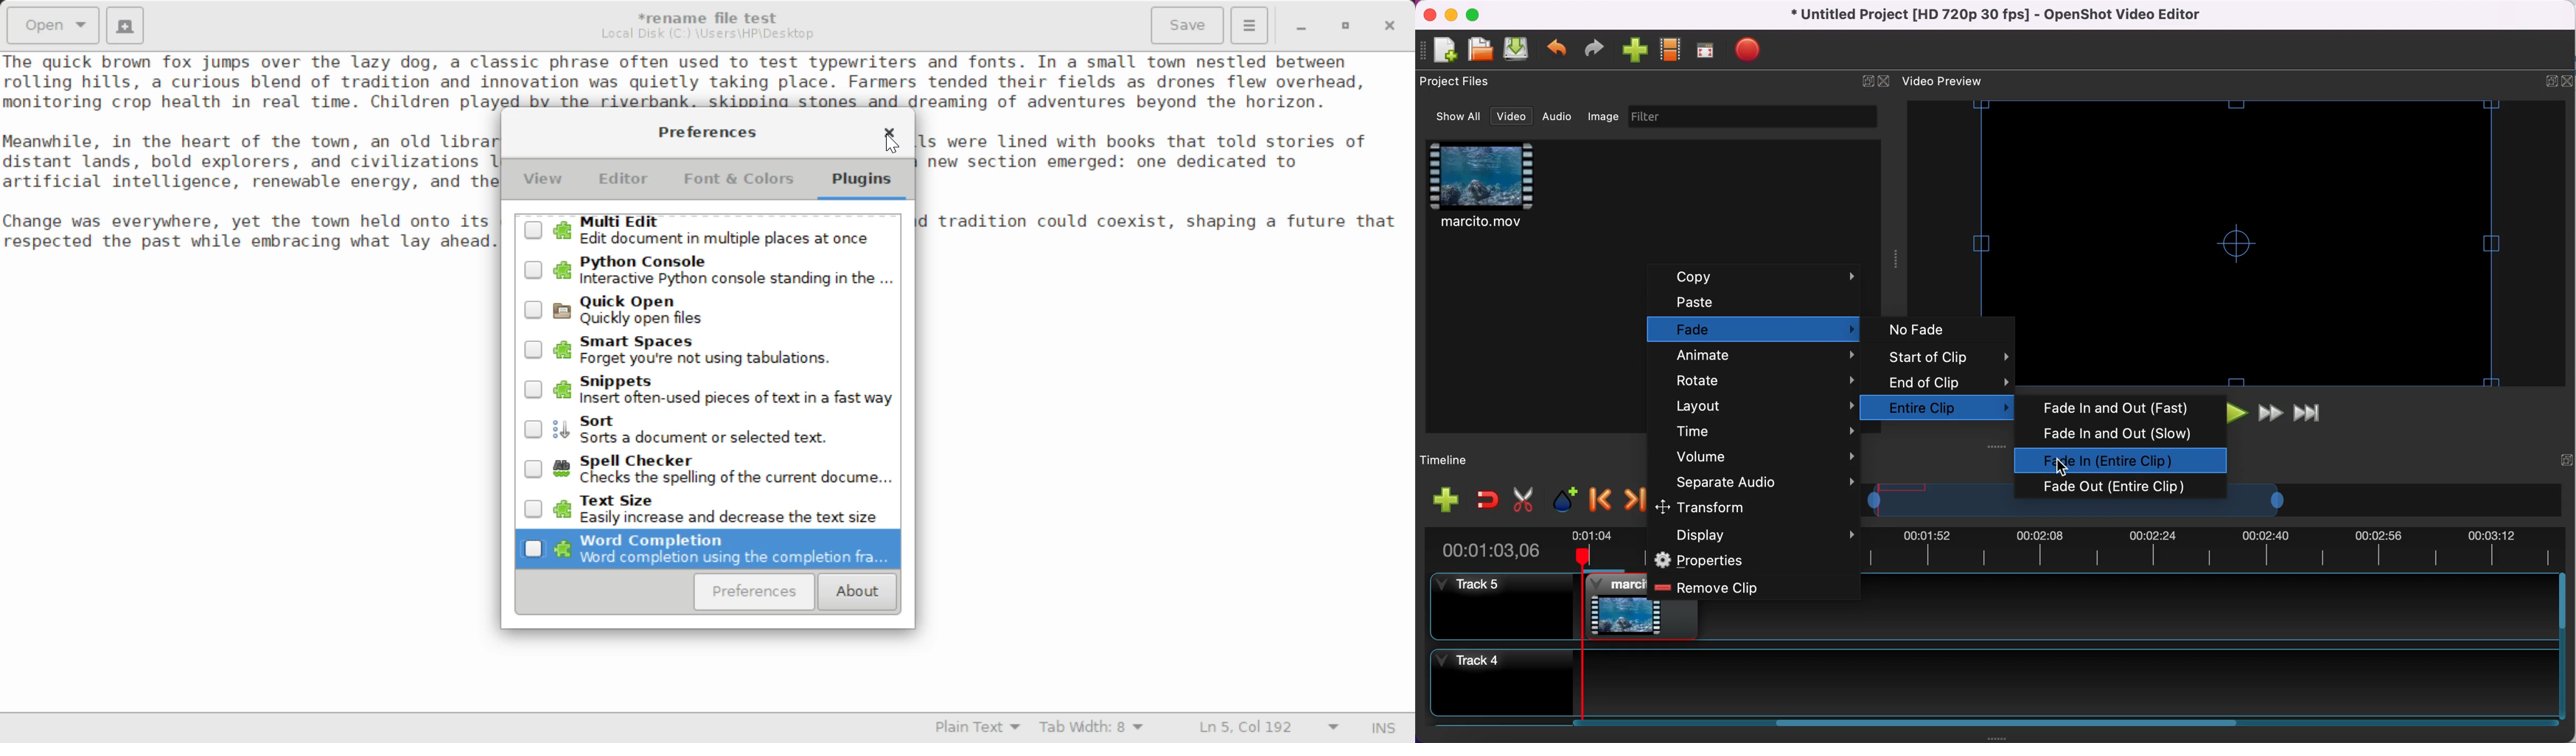 The height and width of the screenshot is (756, 2576). I want to click on fast forward, so click(2270, 416).